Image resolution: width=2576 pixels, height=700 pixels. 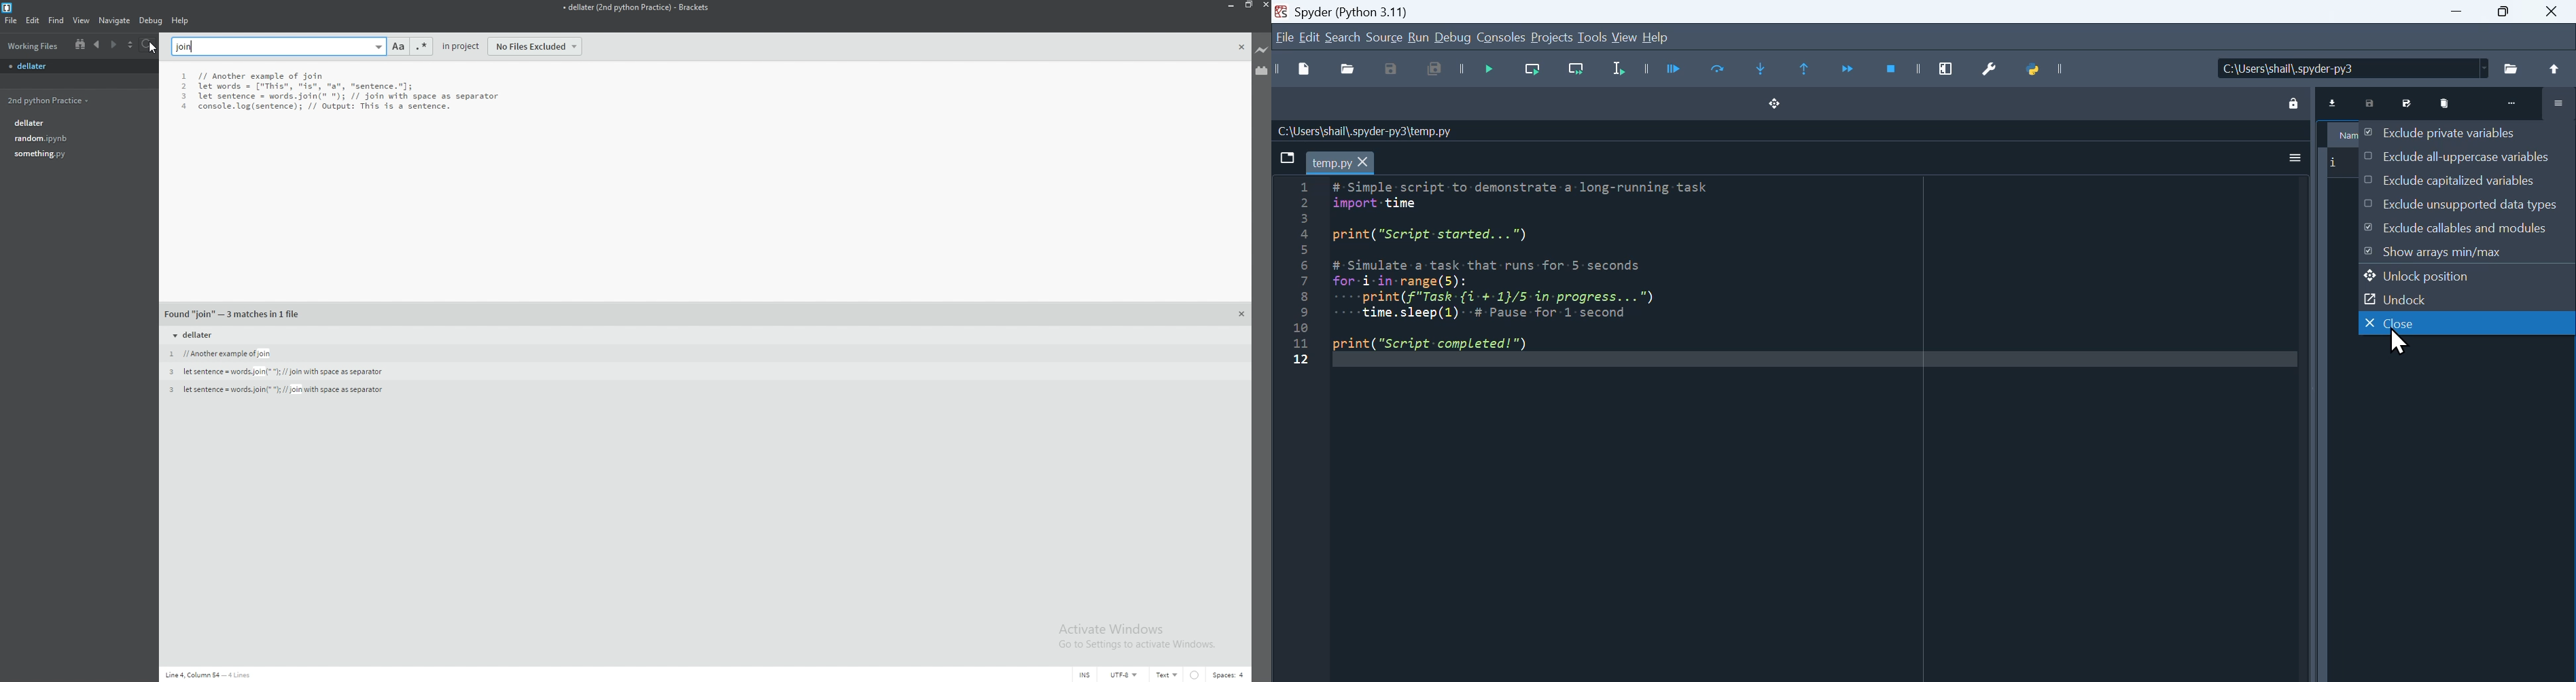 What do you see at coordinates (214, 672) in the screenshot?
I see `Line 4,Colum 54- 4lines` at bounding box center [214, 672].